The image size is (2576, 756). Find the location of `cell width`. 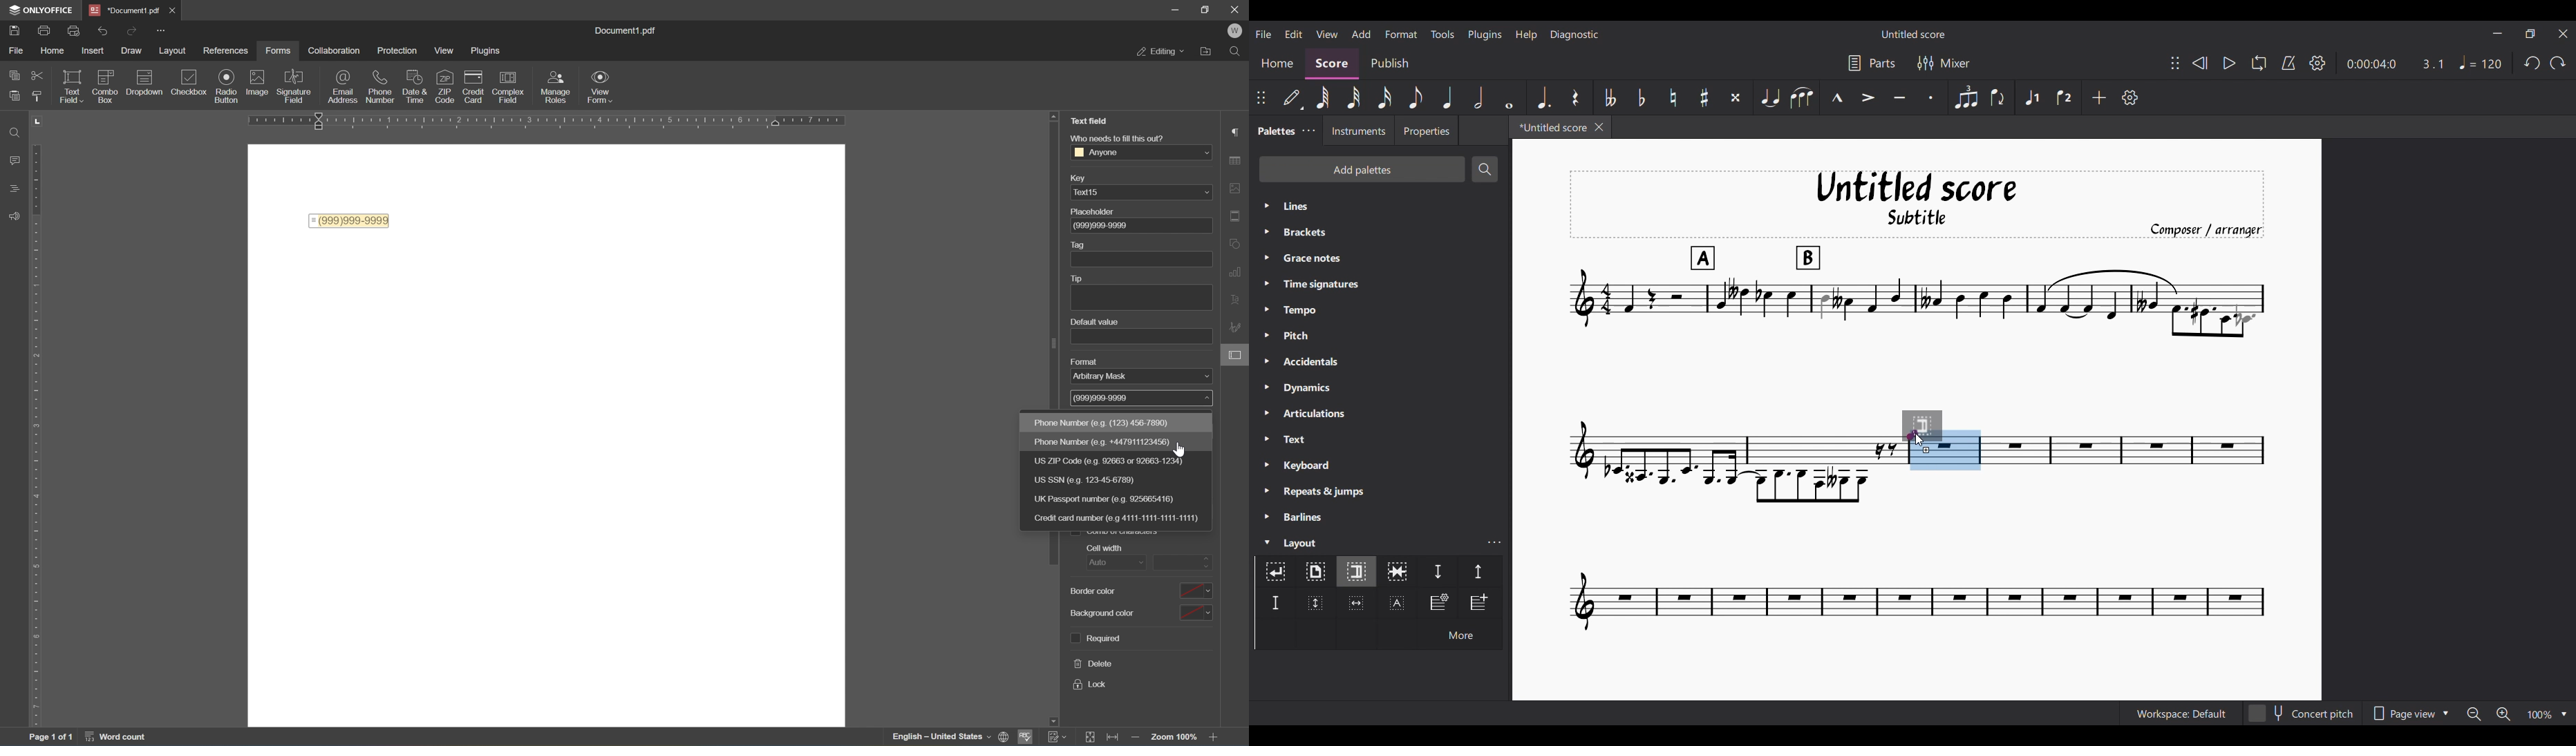

cell width is located at coordinates (1102, 549).